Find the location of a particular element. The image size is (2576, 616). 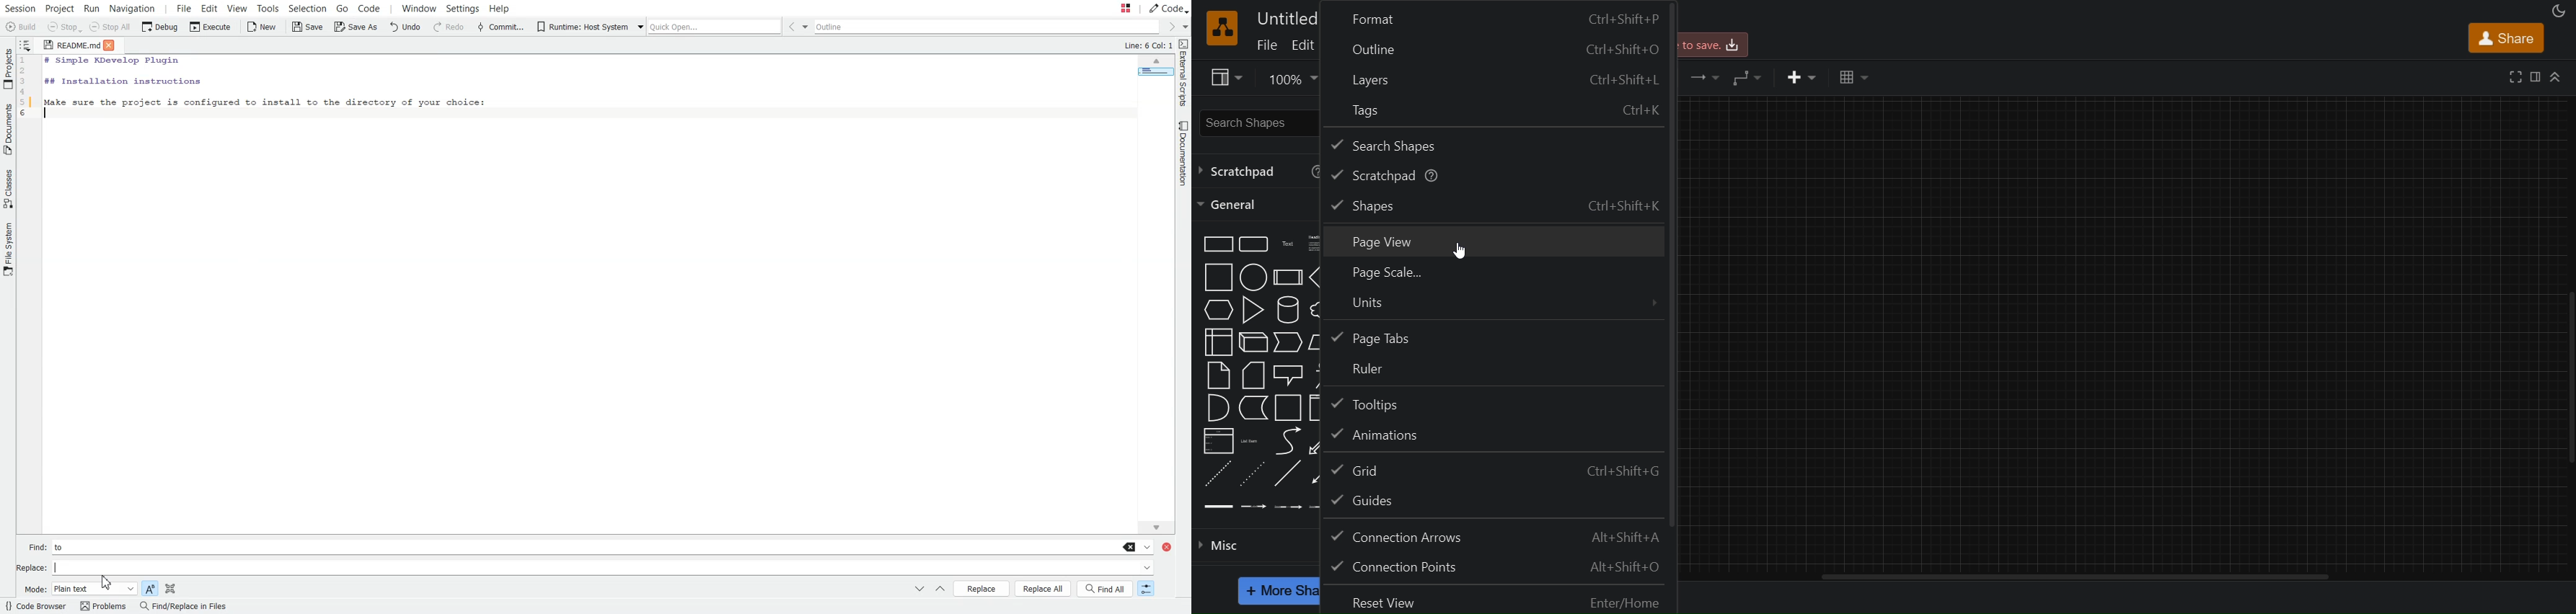

table is located at coordinates (1852, 77).